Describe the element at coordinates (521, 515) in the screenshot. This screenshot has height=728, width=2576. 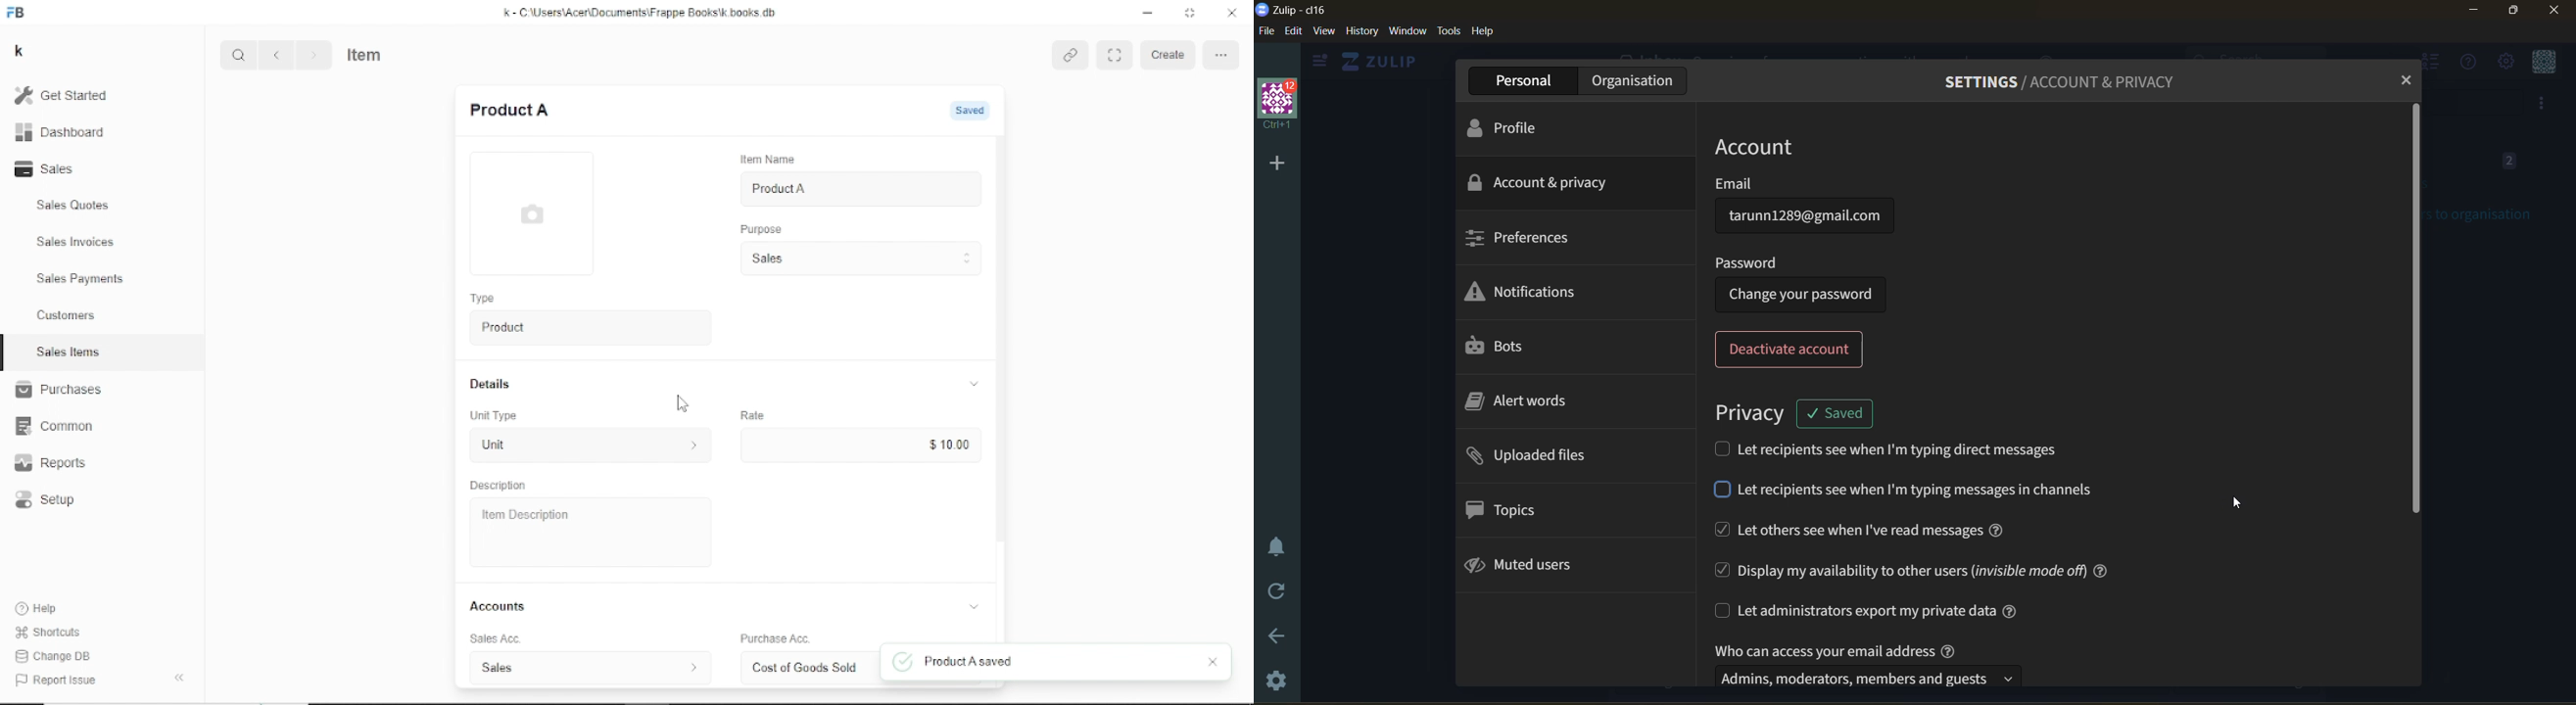
I see `Item Description` at that location.